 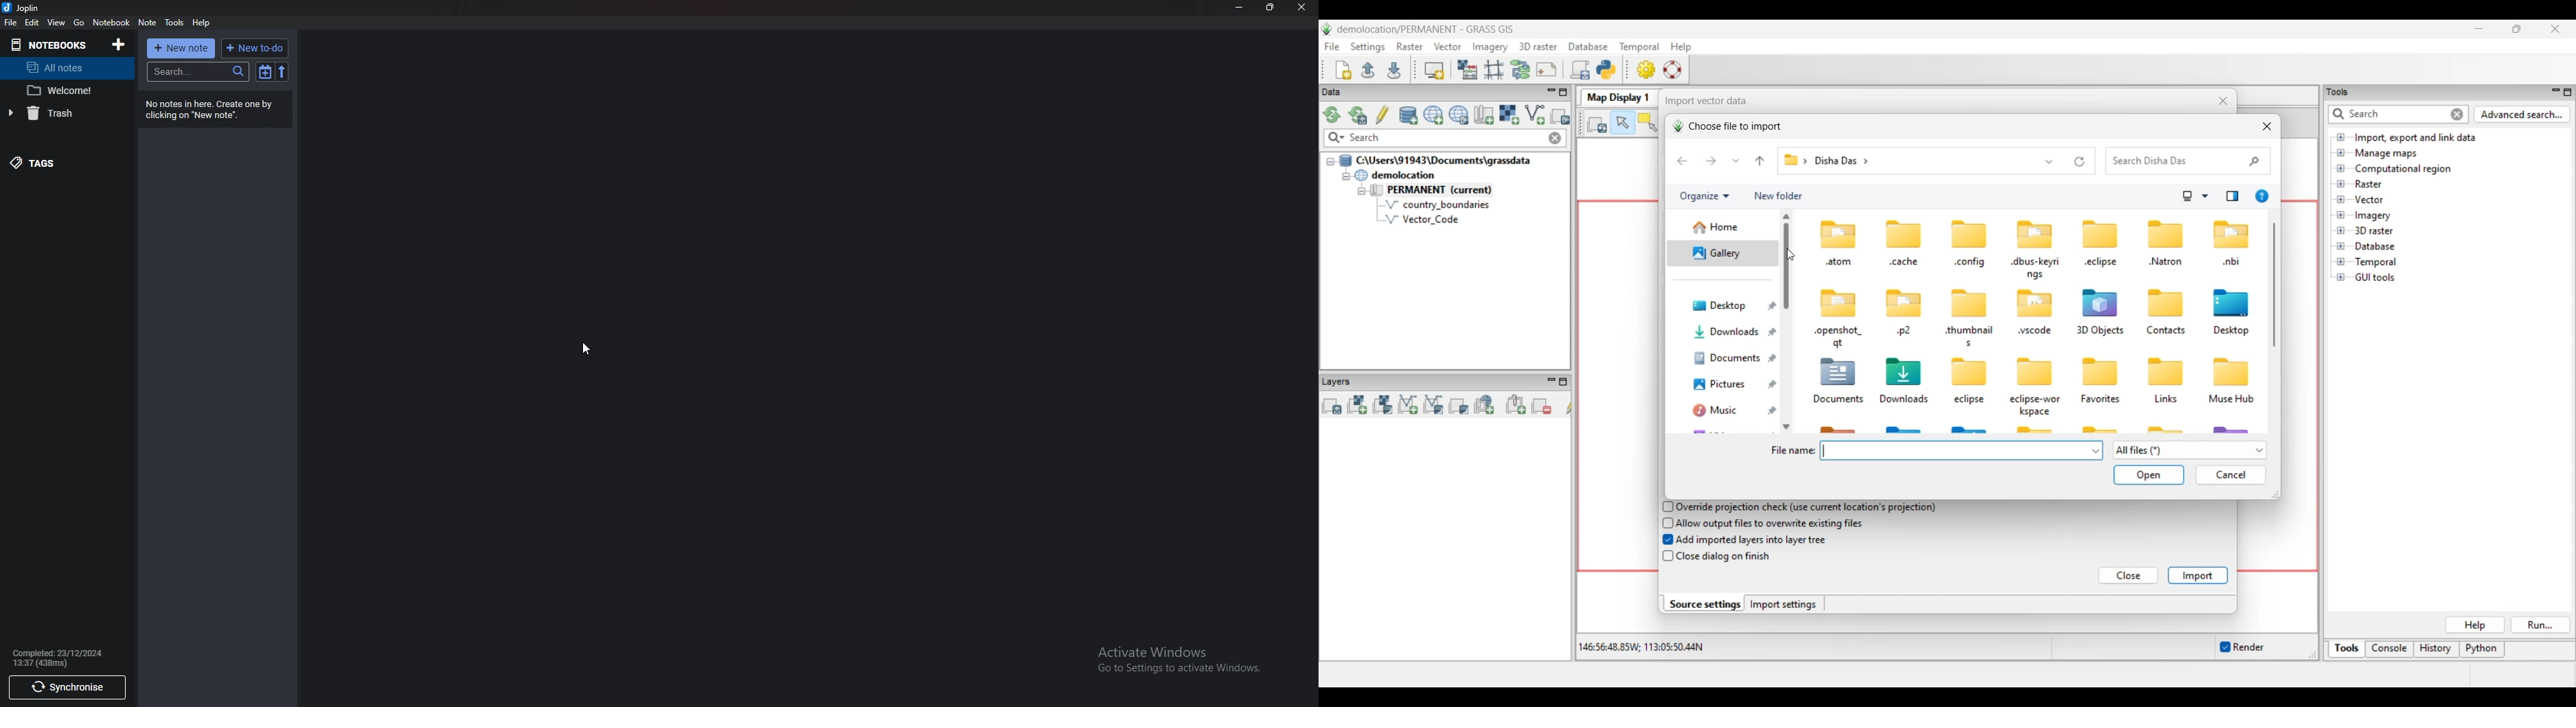 I want to click on Welcome, so click(x=65, y=91).